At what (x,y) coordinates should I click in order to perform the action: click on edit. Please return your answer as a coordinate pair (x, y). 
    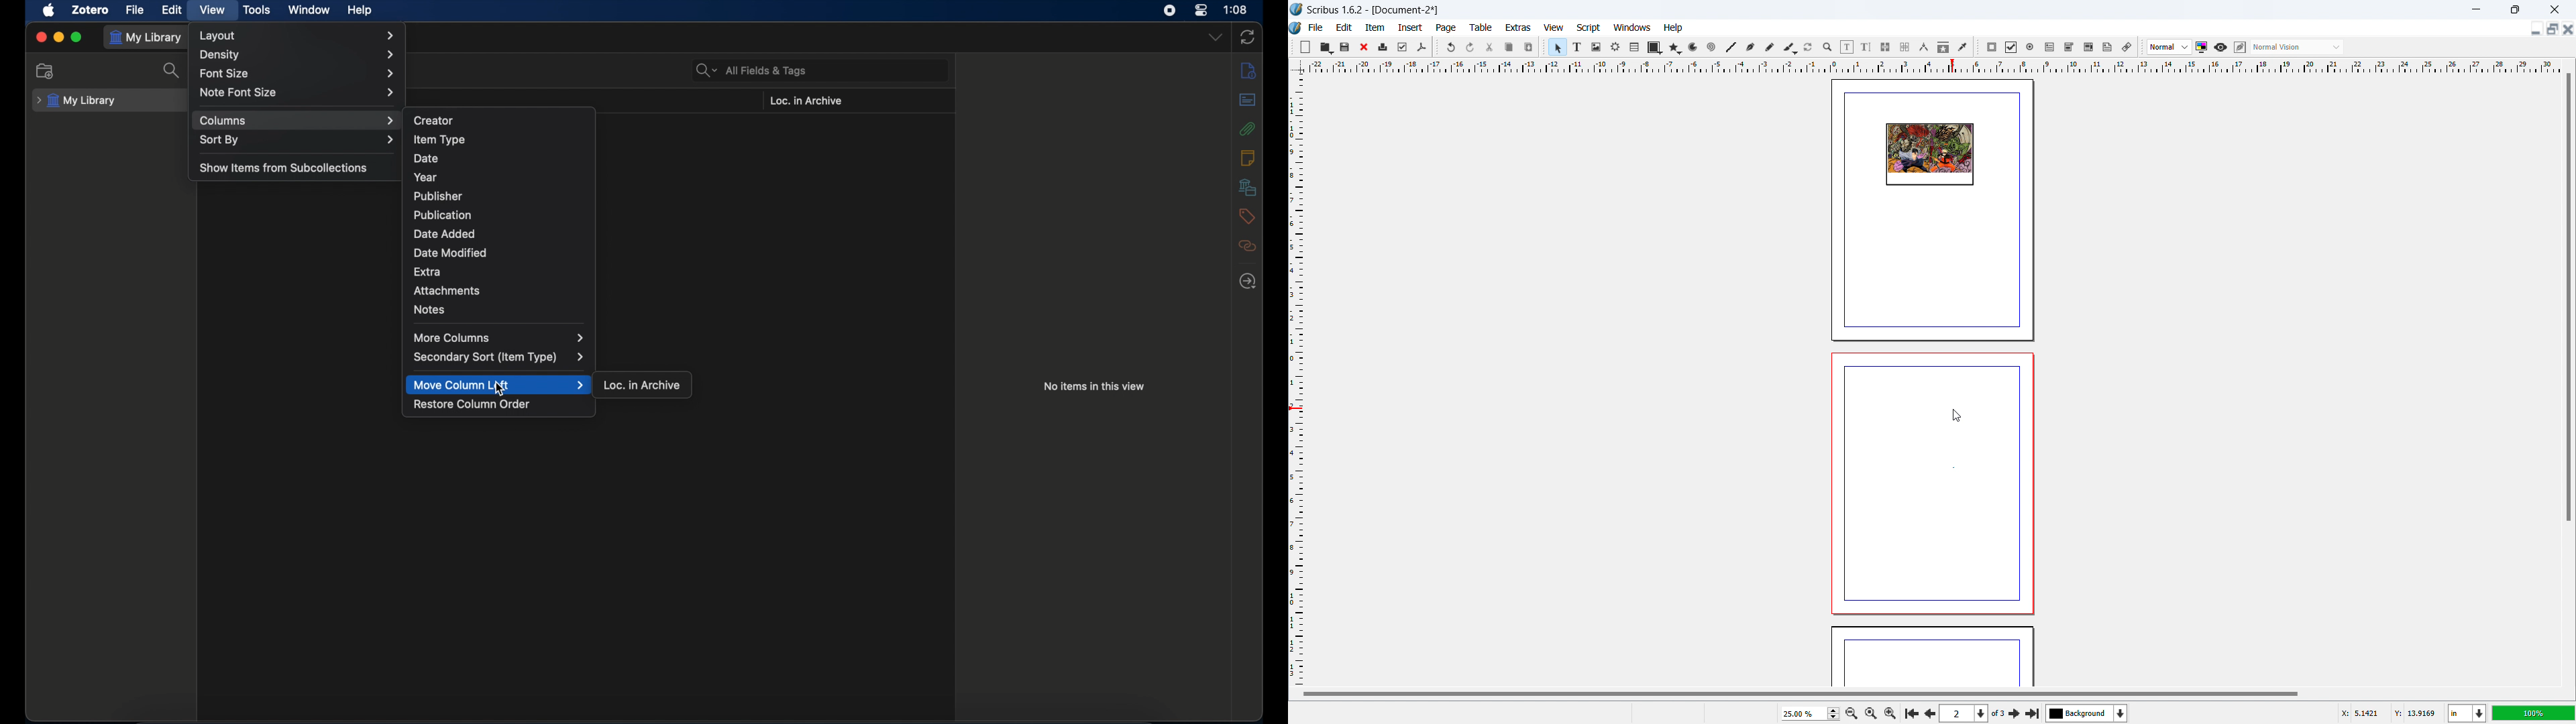
    Looking at the image, I should click on (172, 10).